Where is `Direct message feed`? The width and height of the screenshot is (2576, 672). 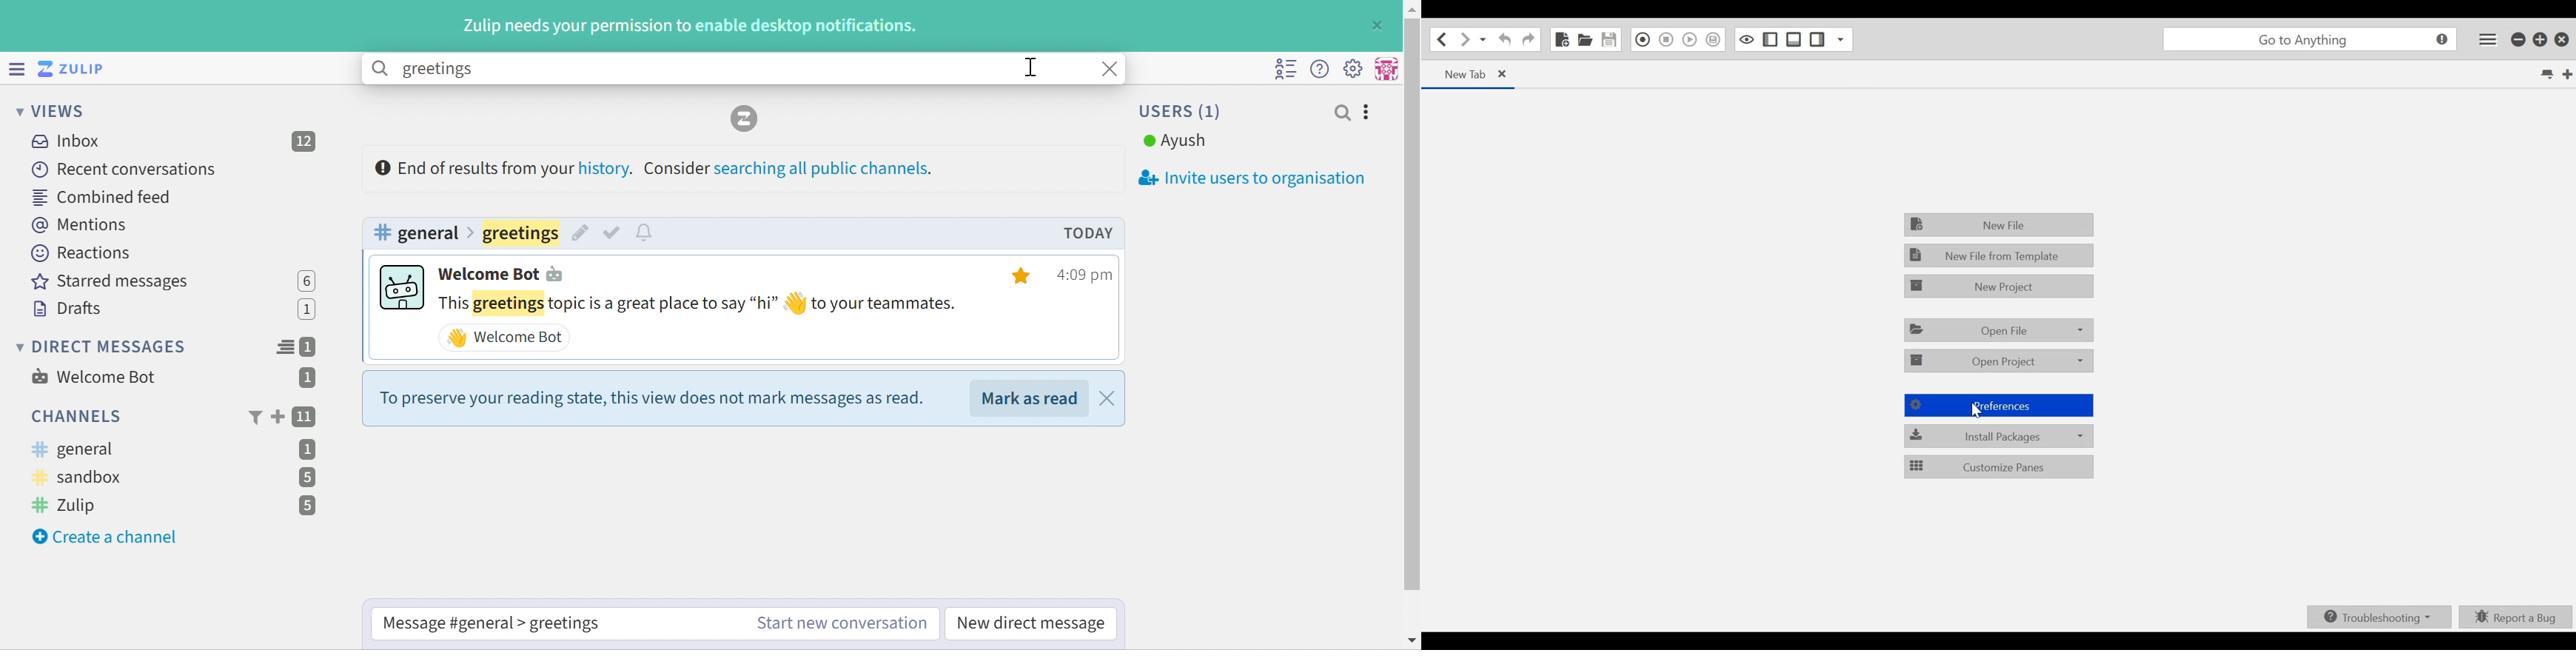 Direct message feed is located at coordinates (285, 347).